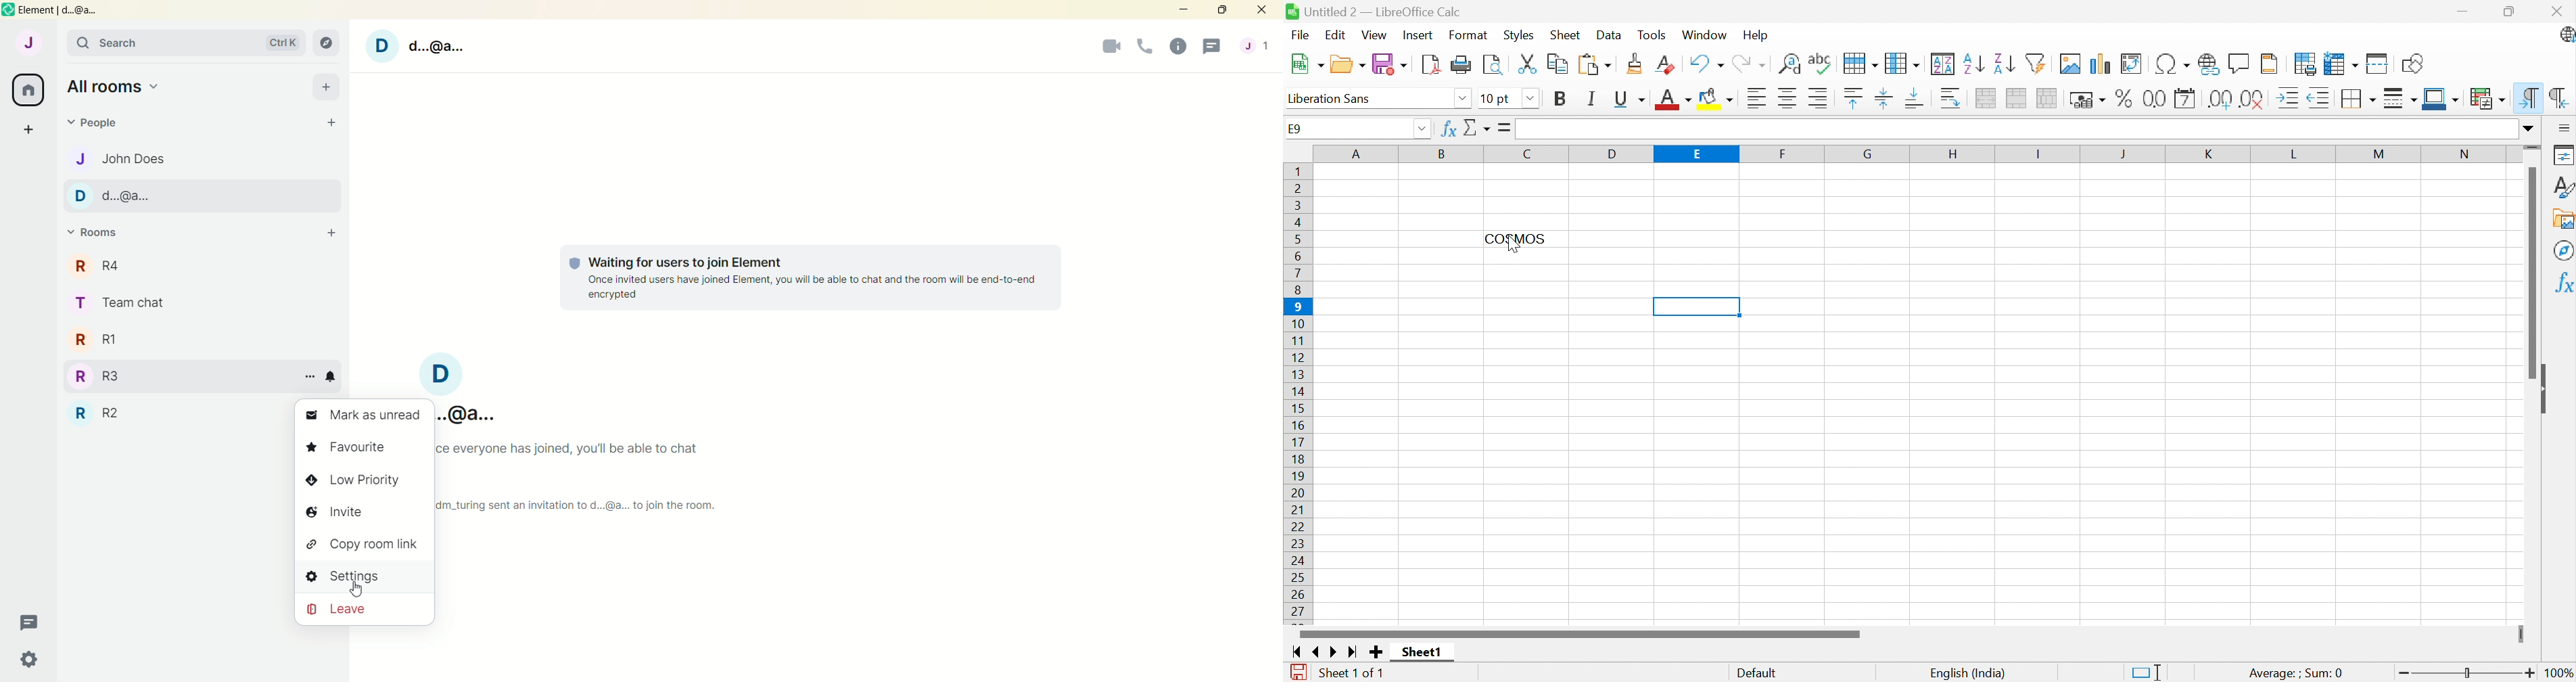 Image resolution: width=2576 pixels, height=700 pixels. What do you see at coordinates (2556, 11) in the screenshot?
I see `Close` at bounding box center [2556, 11].